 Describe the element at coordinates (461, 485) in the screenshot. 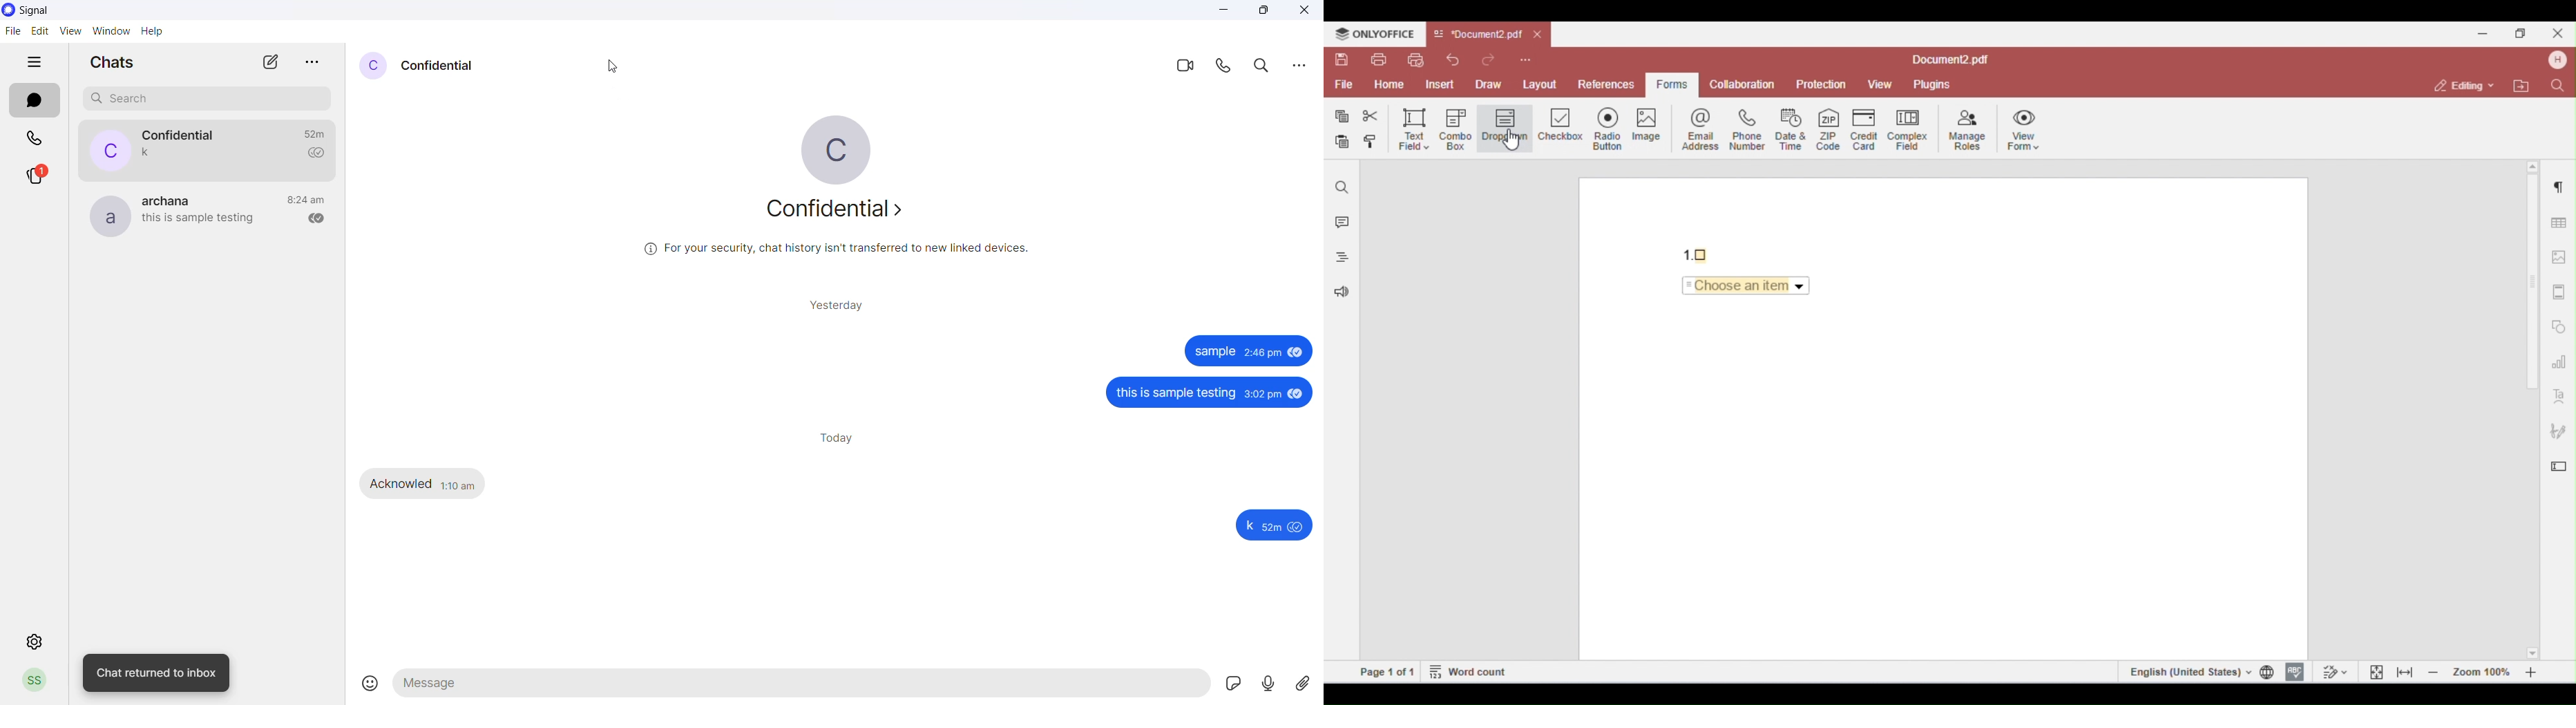

I see `1:10 am` at that location.